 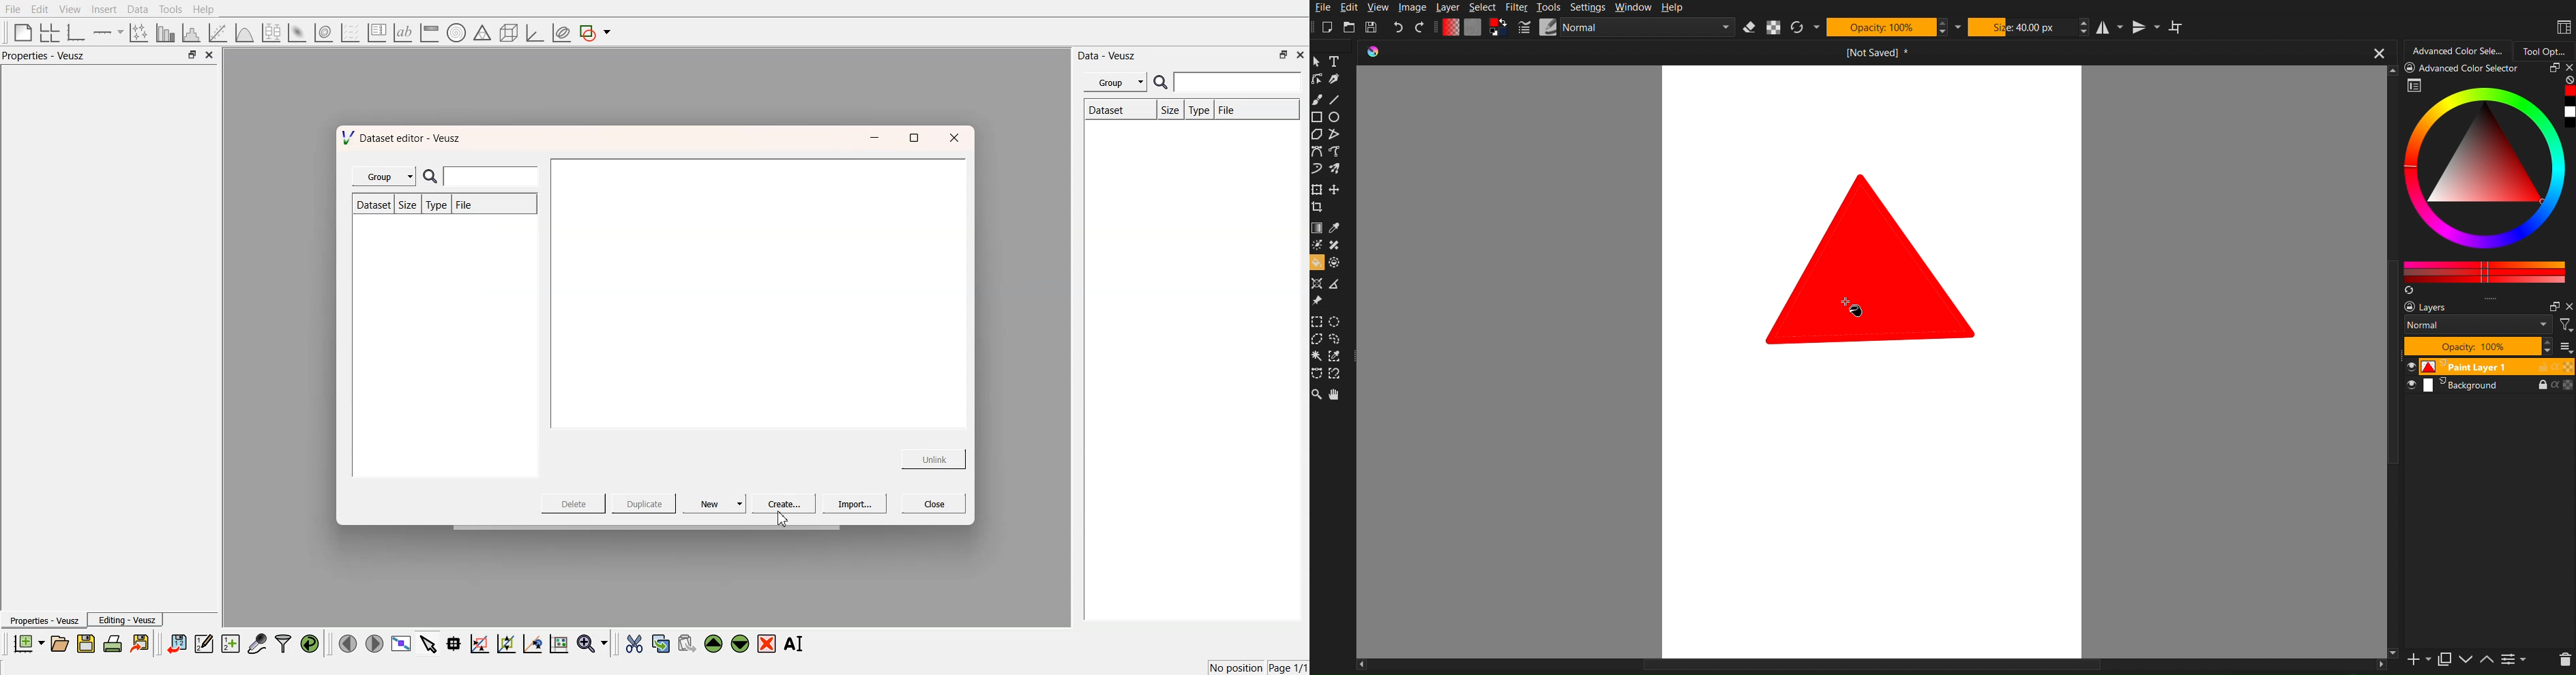 What do you see at coordinates (165, 33) in the screenshot?
I see `plot bar chart` at bounding box center [165, 33].